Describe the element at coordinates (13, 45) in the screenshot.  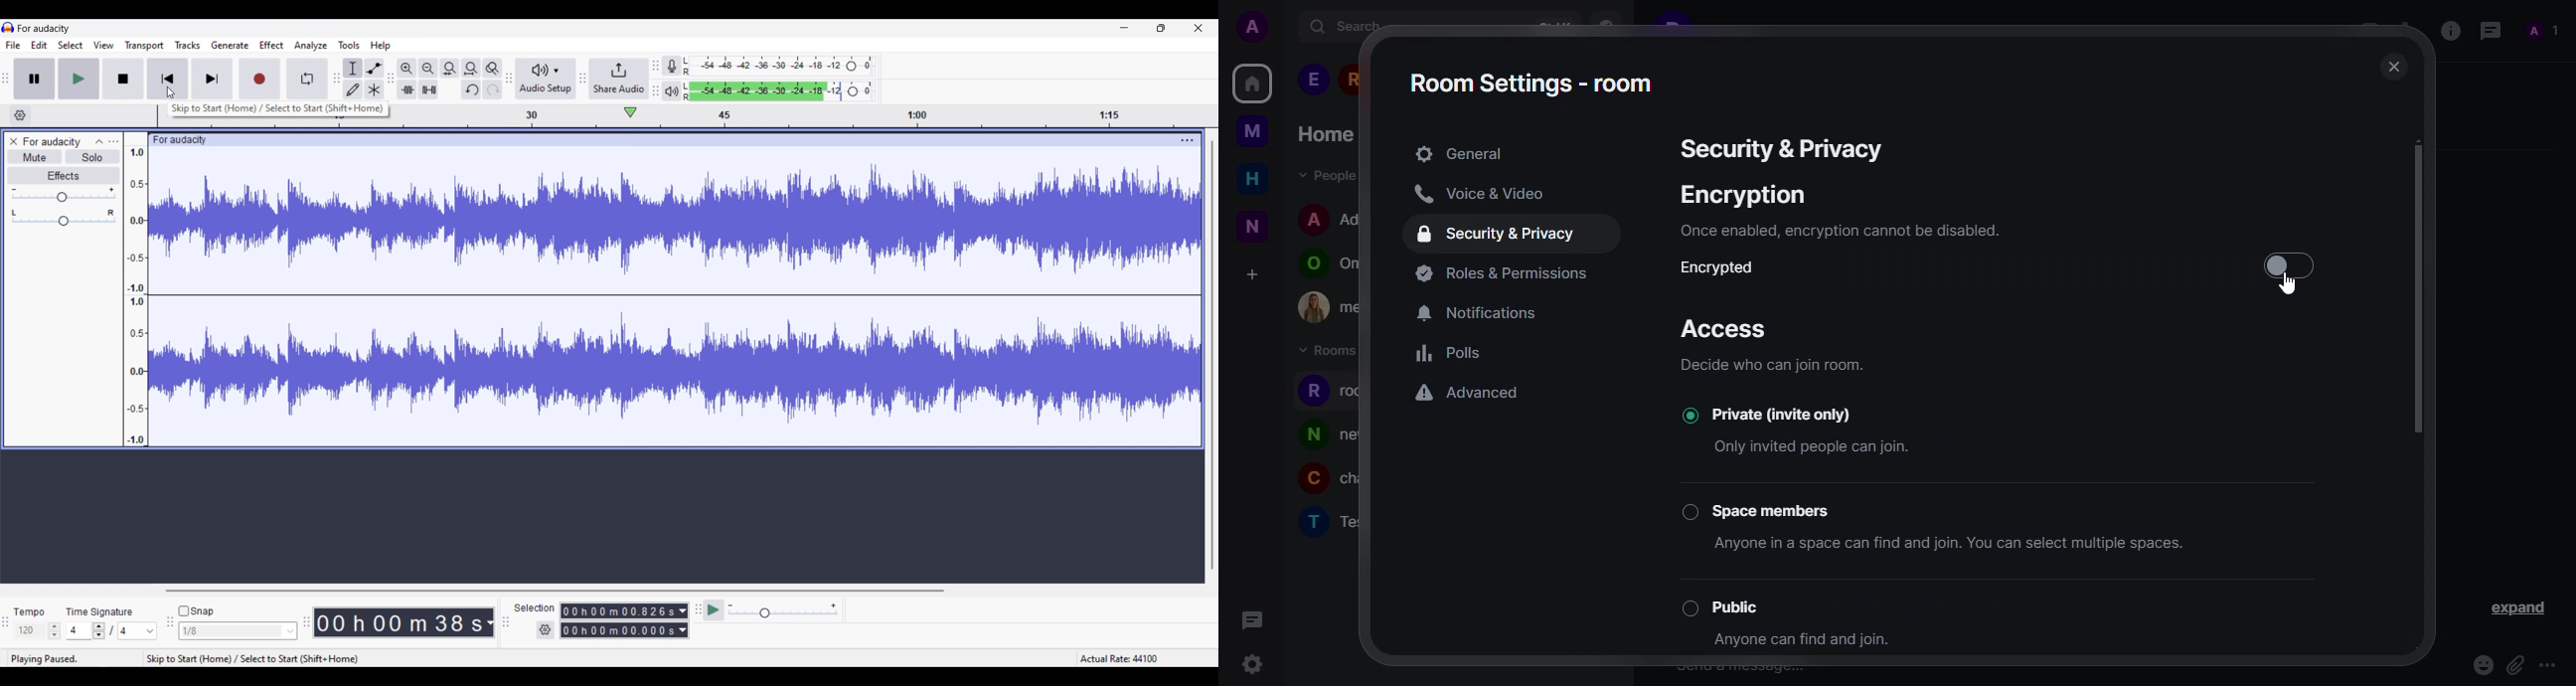
I see `File menu` at that location.